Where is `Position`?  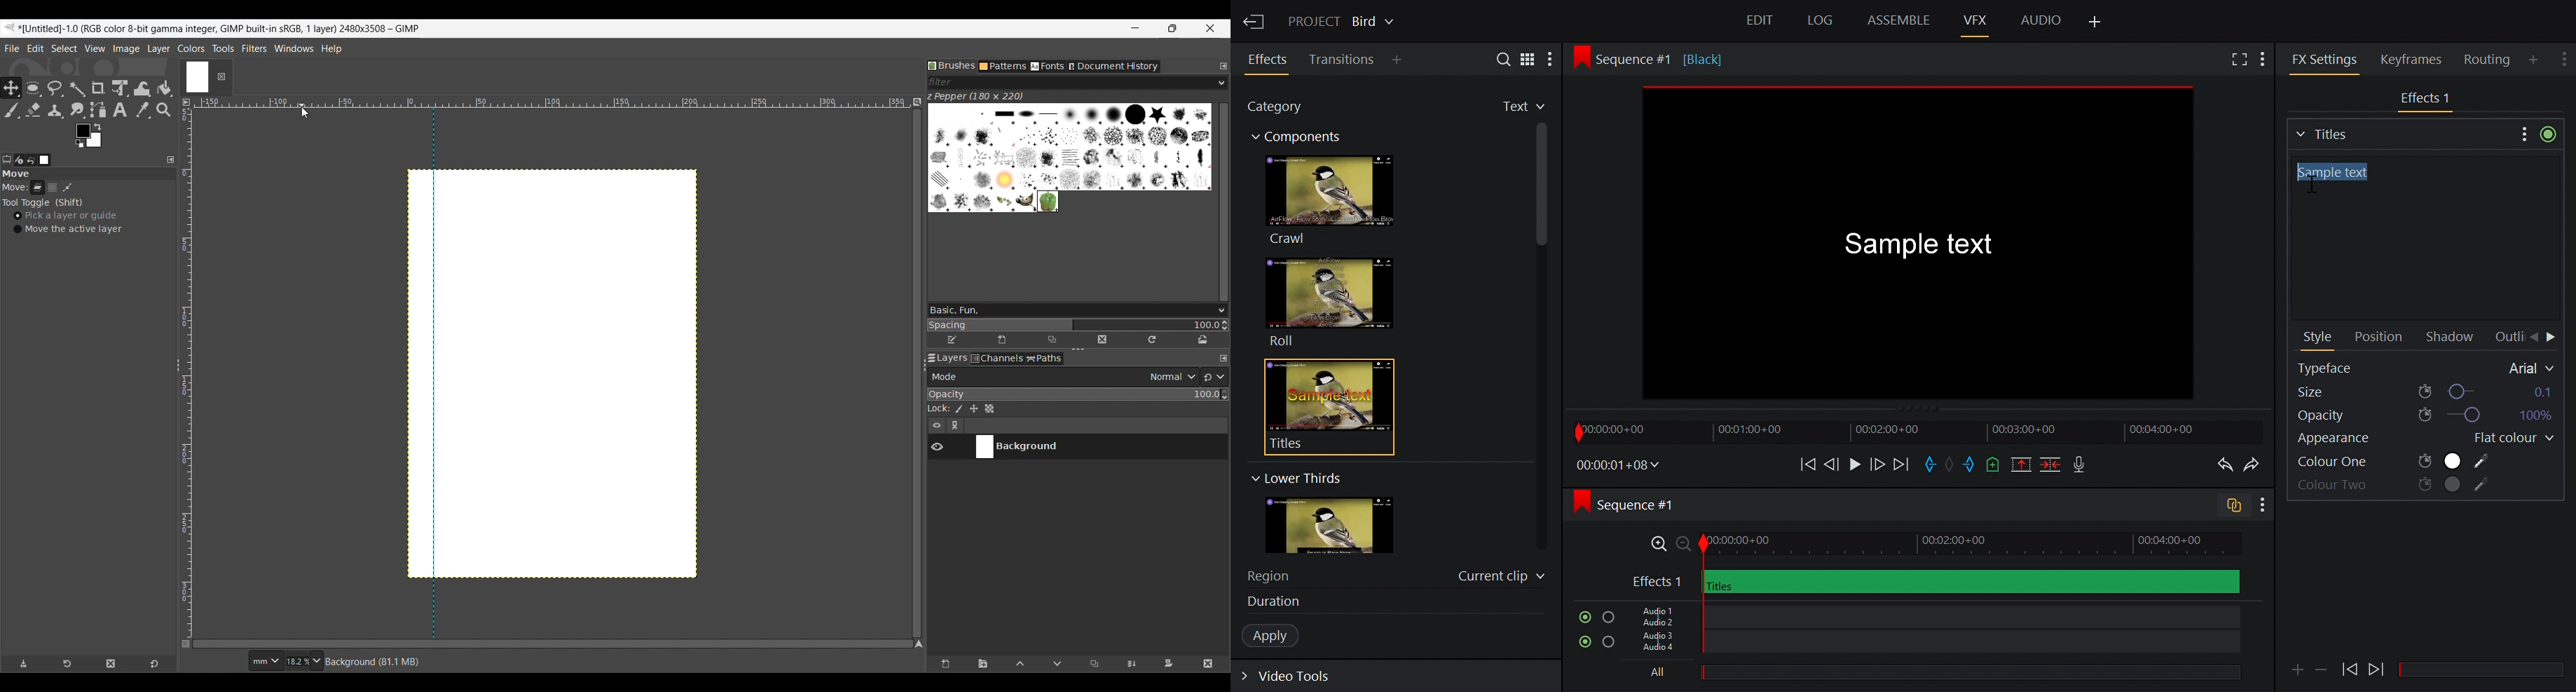 Position is located at coordinates (2378, 338).